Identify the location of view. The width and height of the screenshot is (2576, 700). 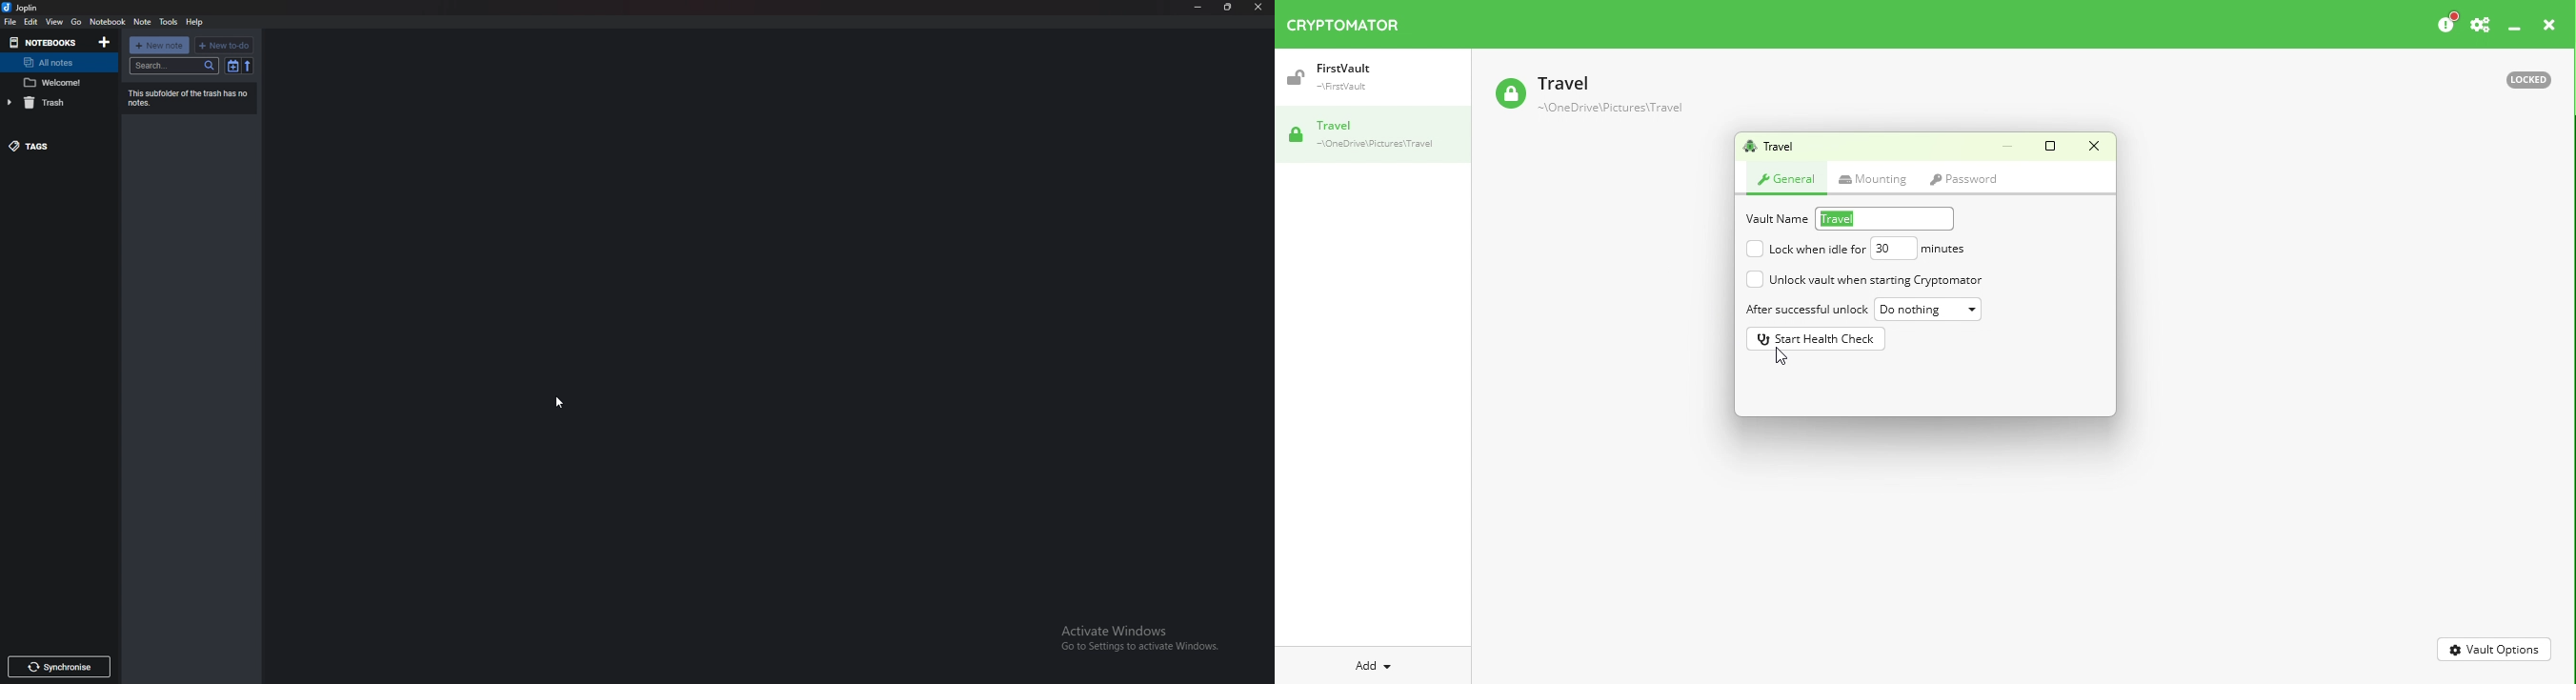
(56, 21).